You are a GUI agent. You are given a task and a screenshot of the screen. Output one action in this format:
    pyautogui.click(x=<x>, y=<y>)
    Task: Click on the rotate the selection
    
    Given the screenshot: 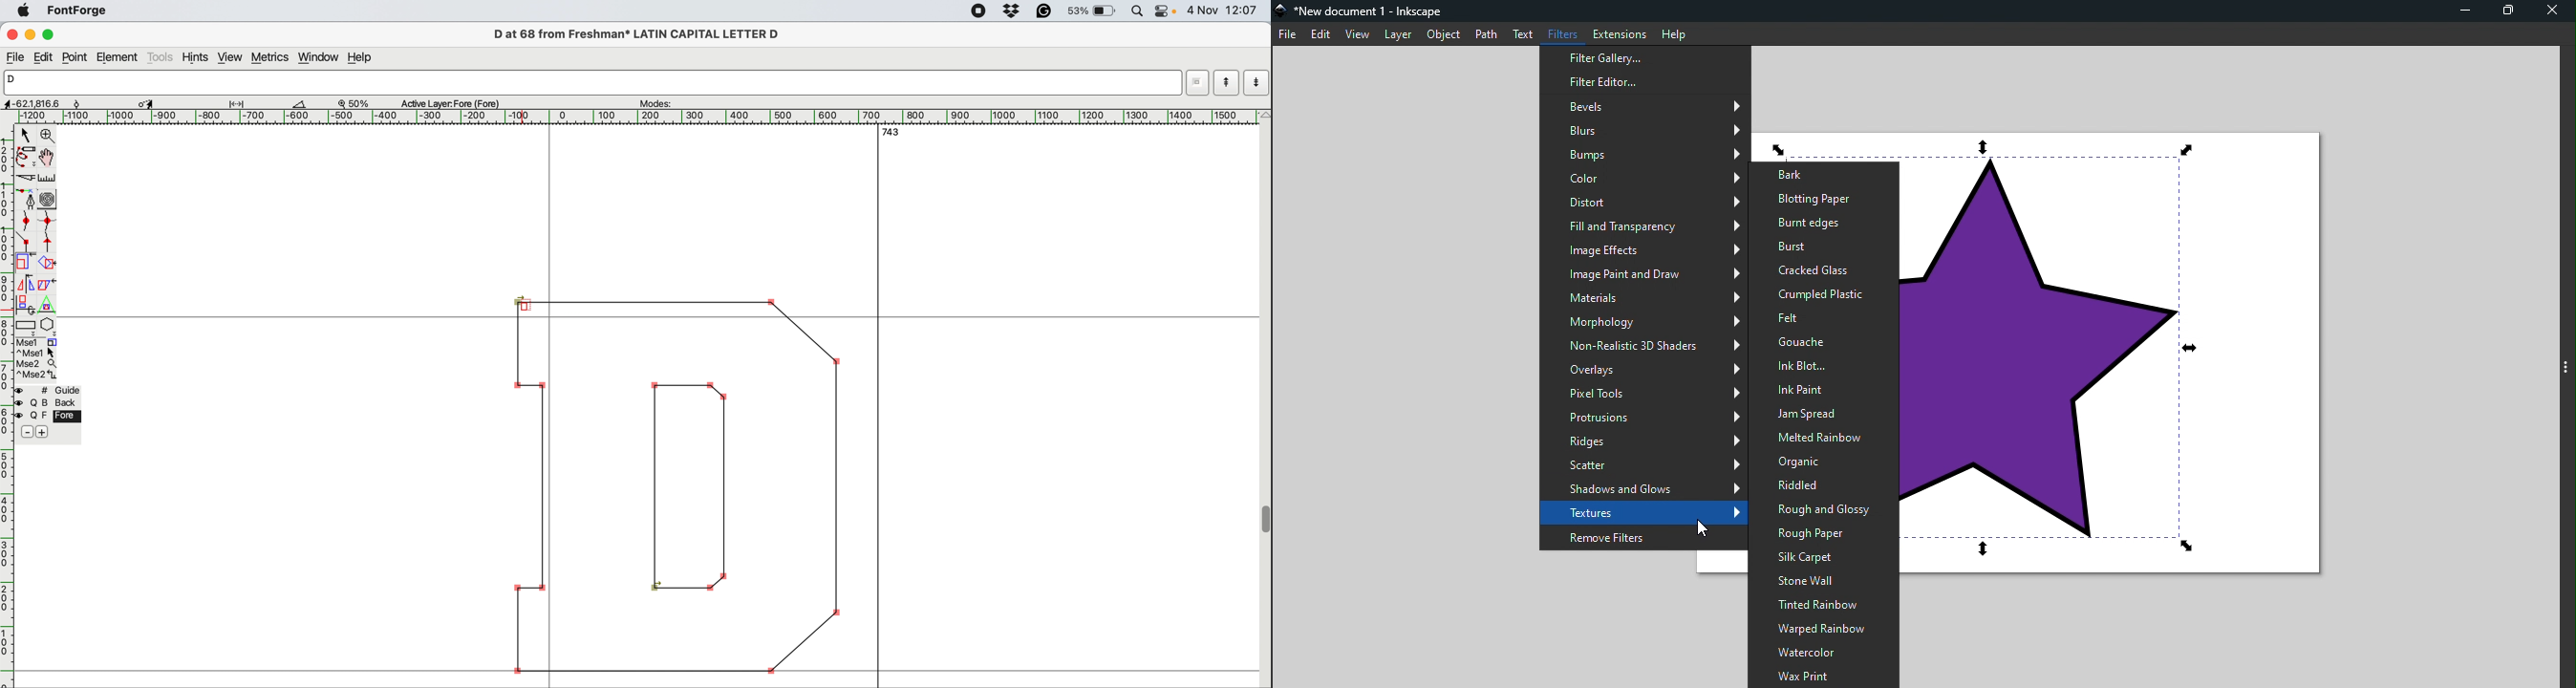 What is the action you would take?
    pyautogui.click(x=45, y=264)
    